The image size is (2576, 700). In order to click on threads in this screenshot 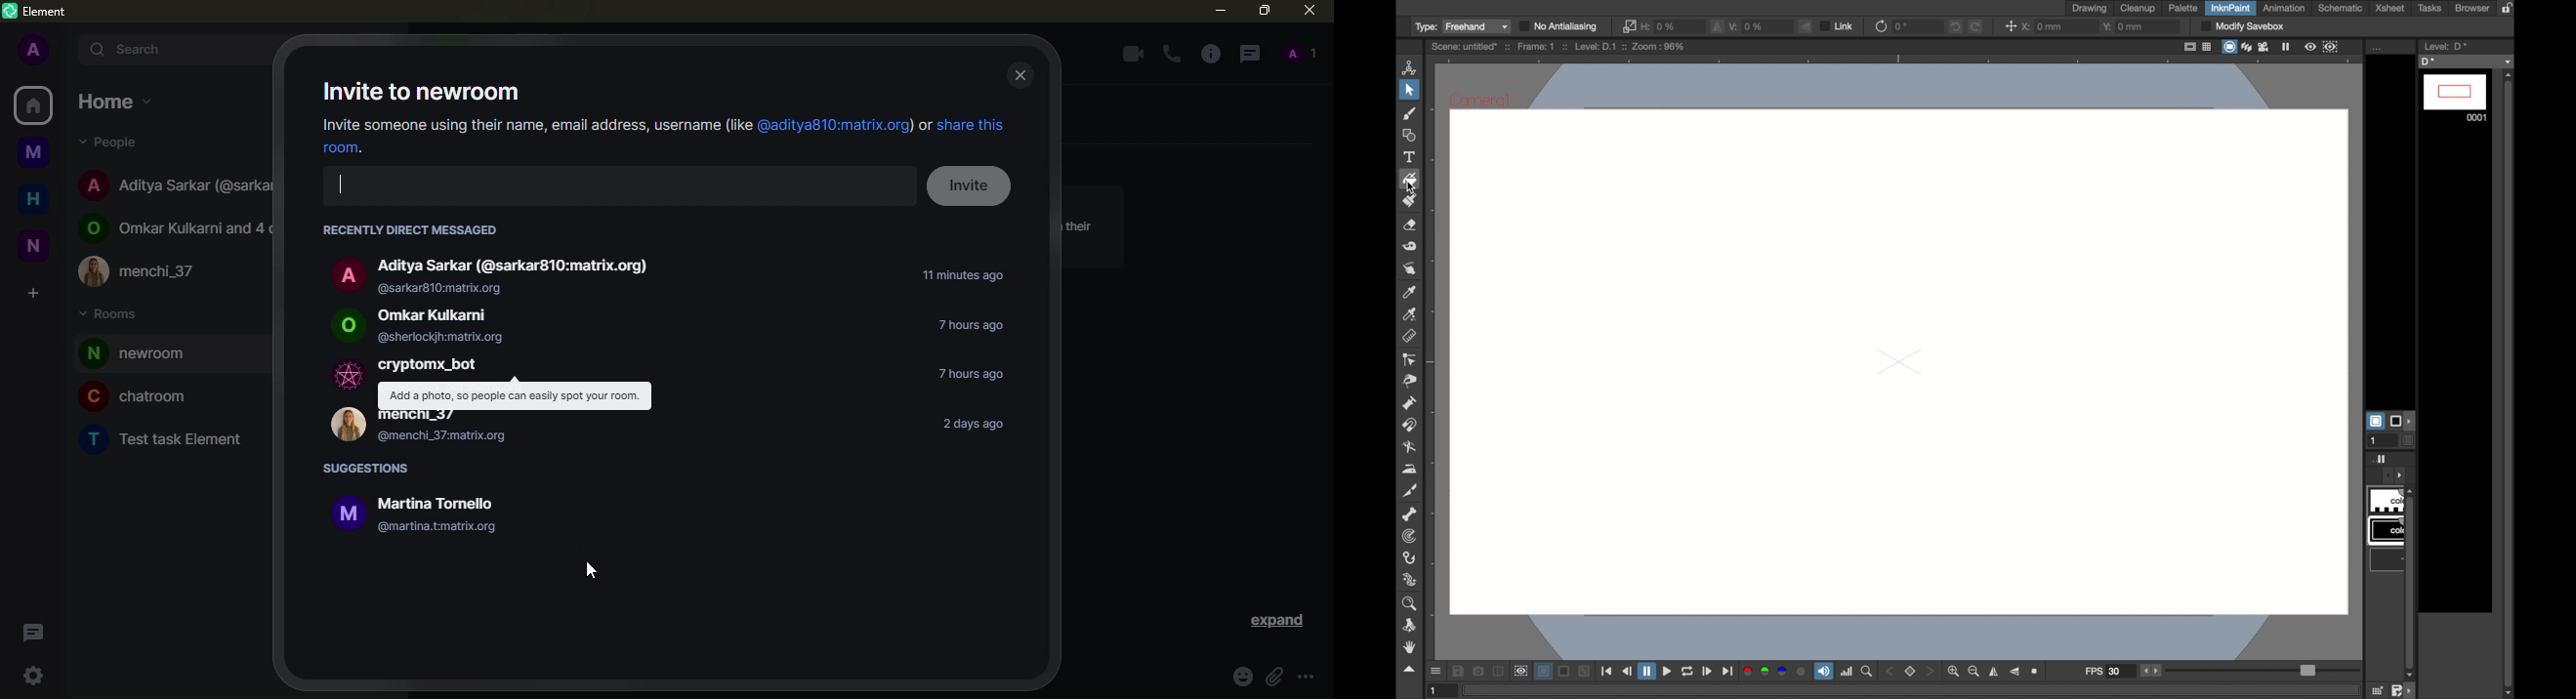, I will do `click(1251, 55)`.